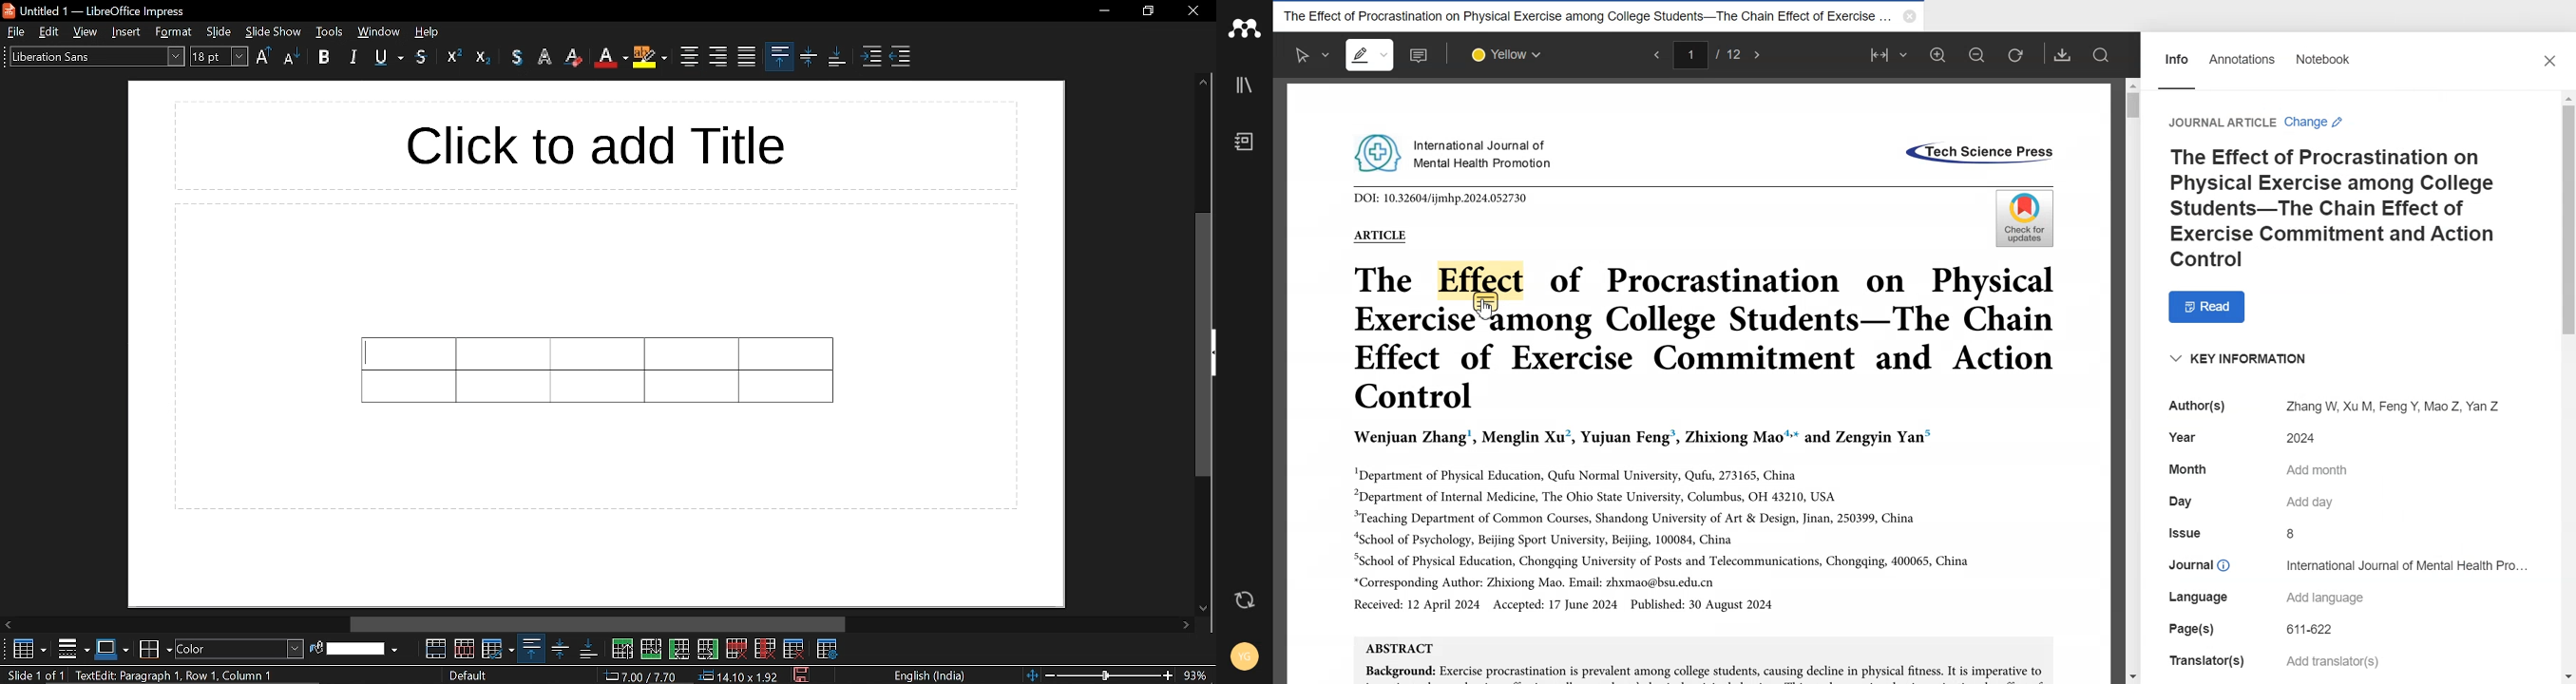 This screenshot has width=2576, height=700. Describe the element at coordinates (1708, 56) in the screenshot. I see `1/12` at that location.